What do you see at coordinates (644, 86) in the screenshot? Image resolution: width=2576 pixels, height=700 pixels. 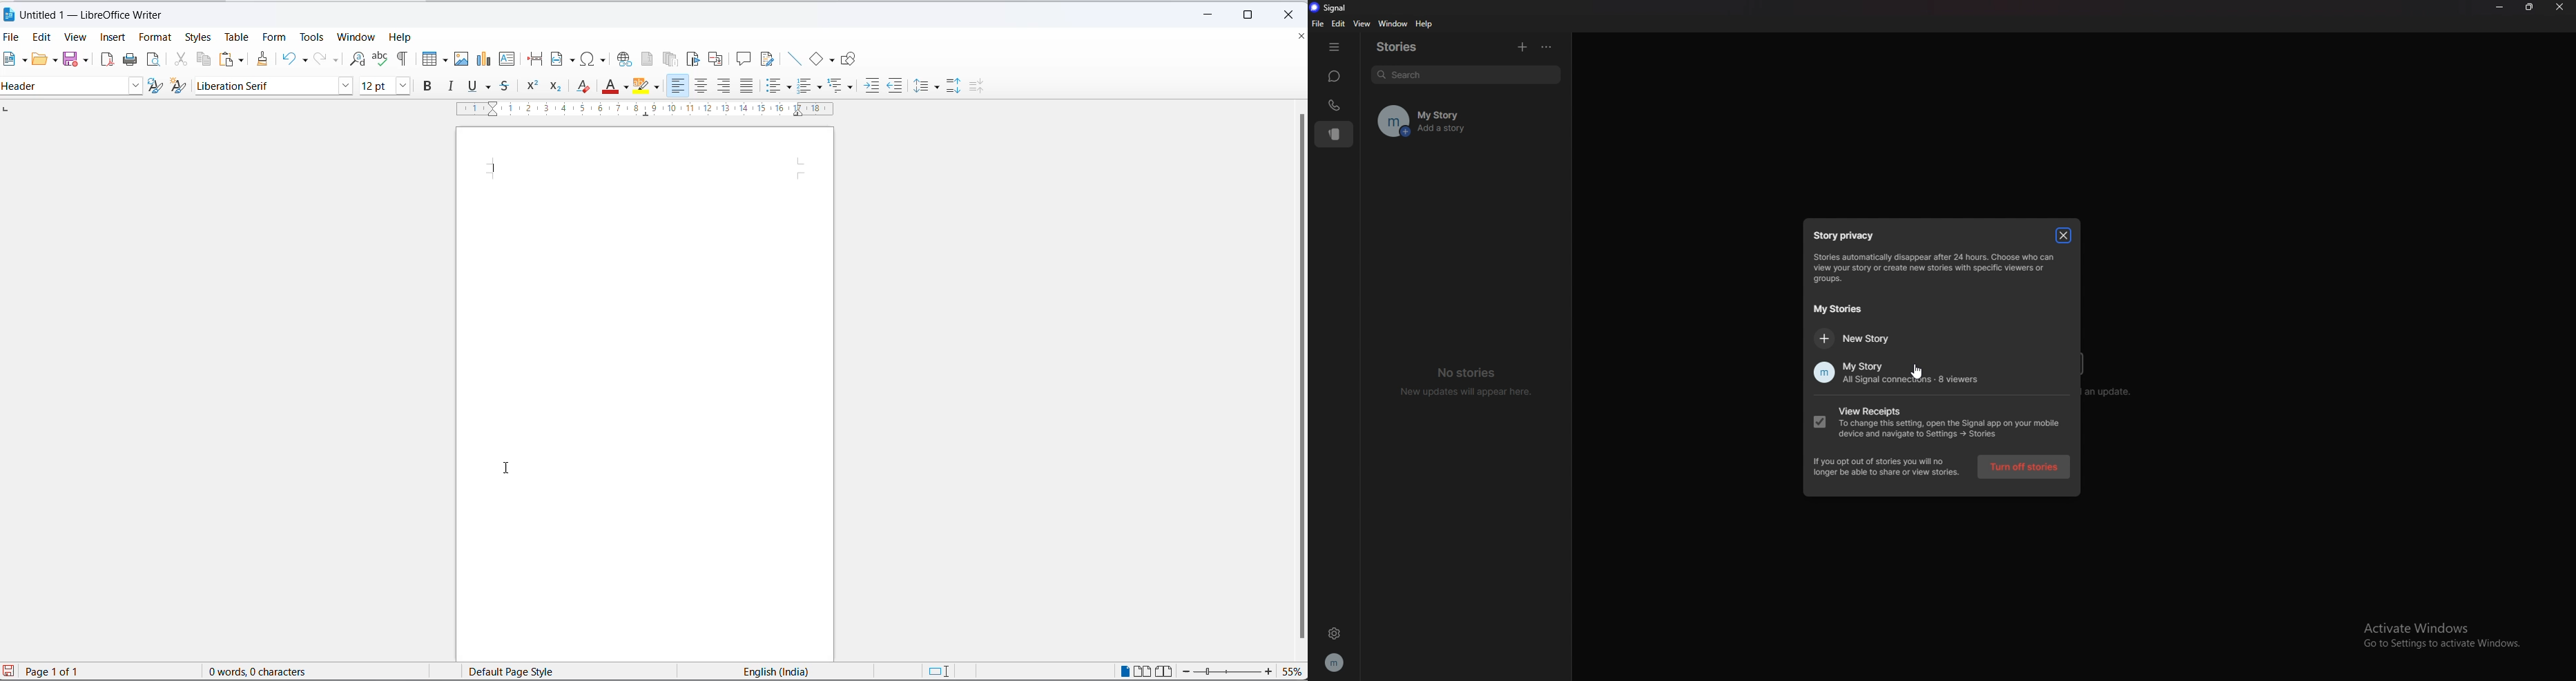 I see `character highlighting` at bounding box center [644, 86].